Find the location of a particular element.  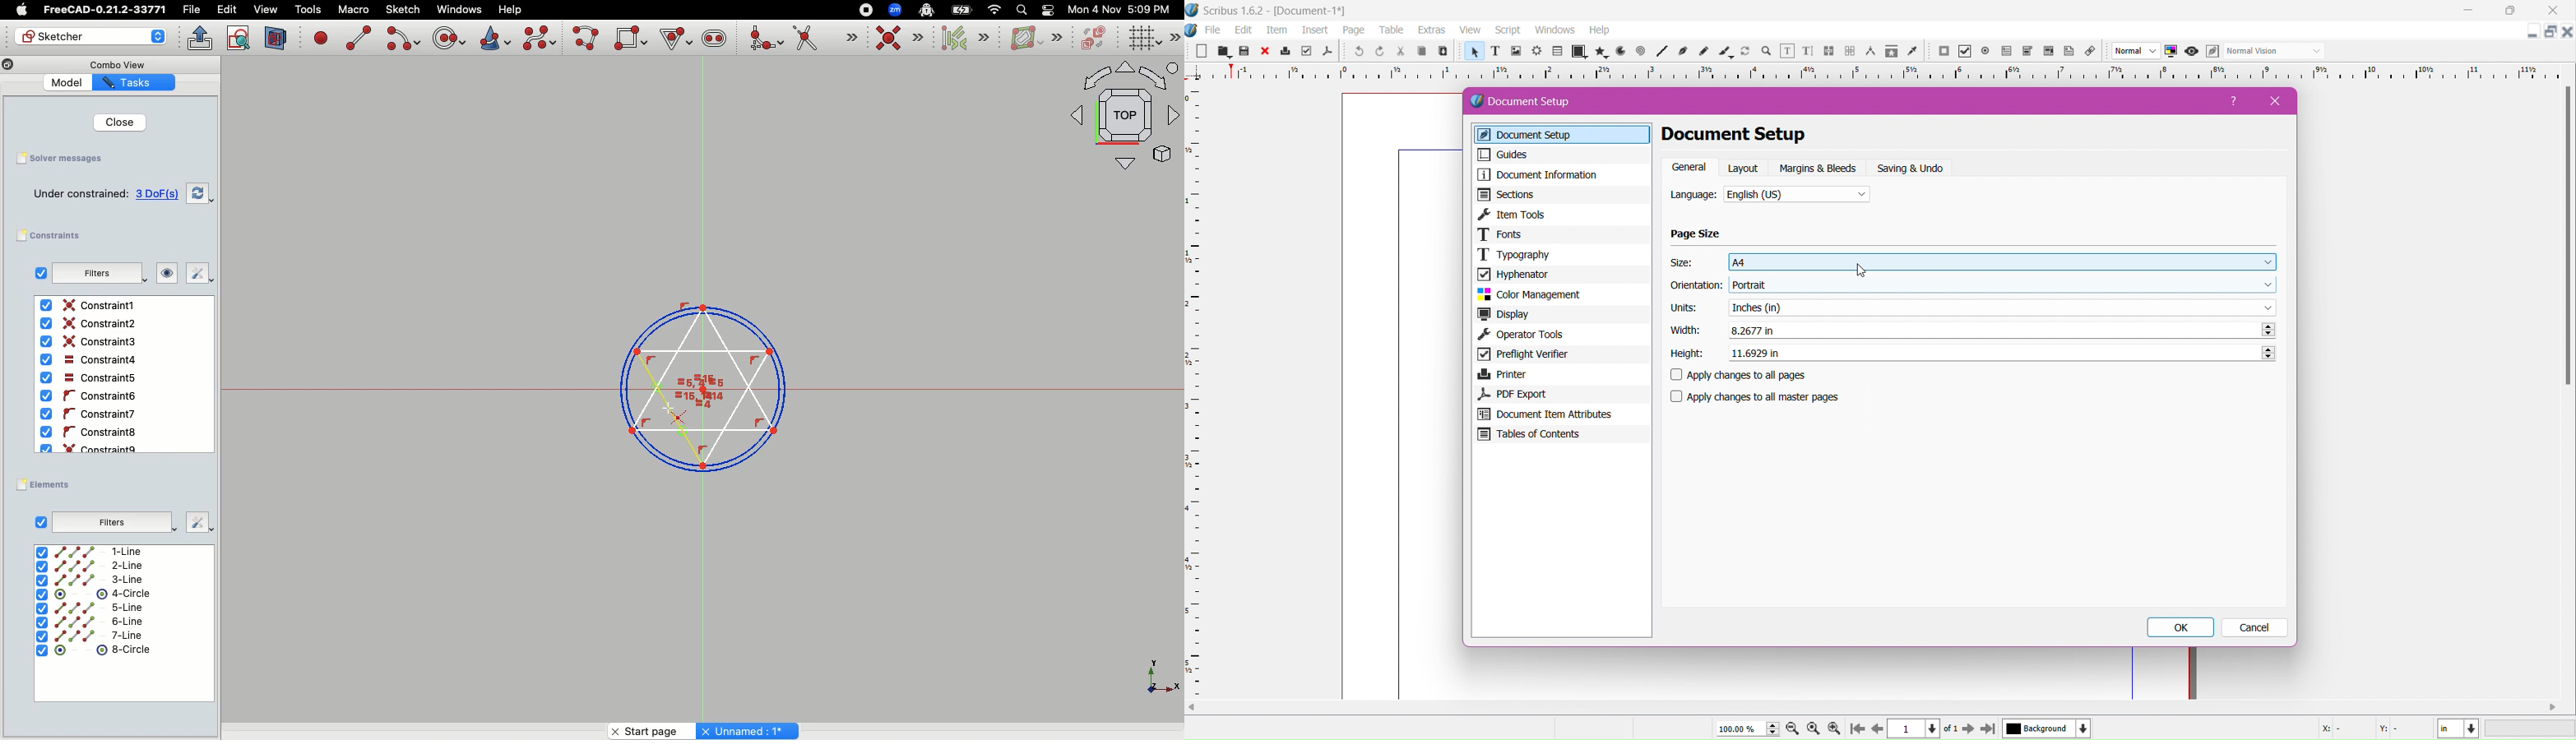

Scroll is located at coordinates (1877, 706).